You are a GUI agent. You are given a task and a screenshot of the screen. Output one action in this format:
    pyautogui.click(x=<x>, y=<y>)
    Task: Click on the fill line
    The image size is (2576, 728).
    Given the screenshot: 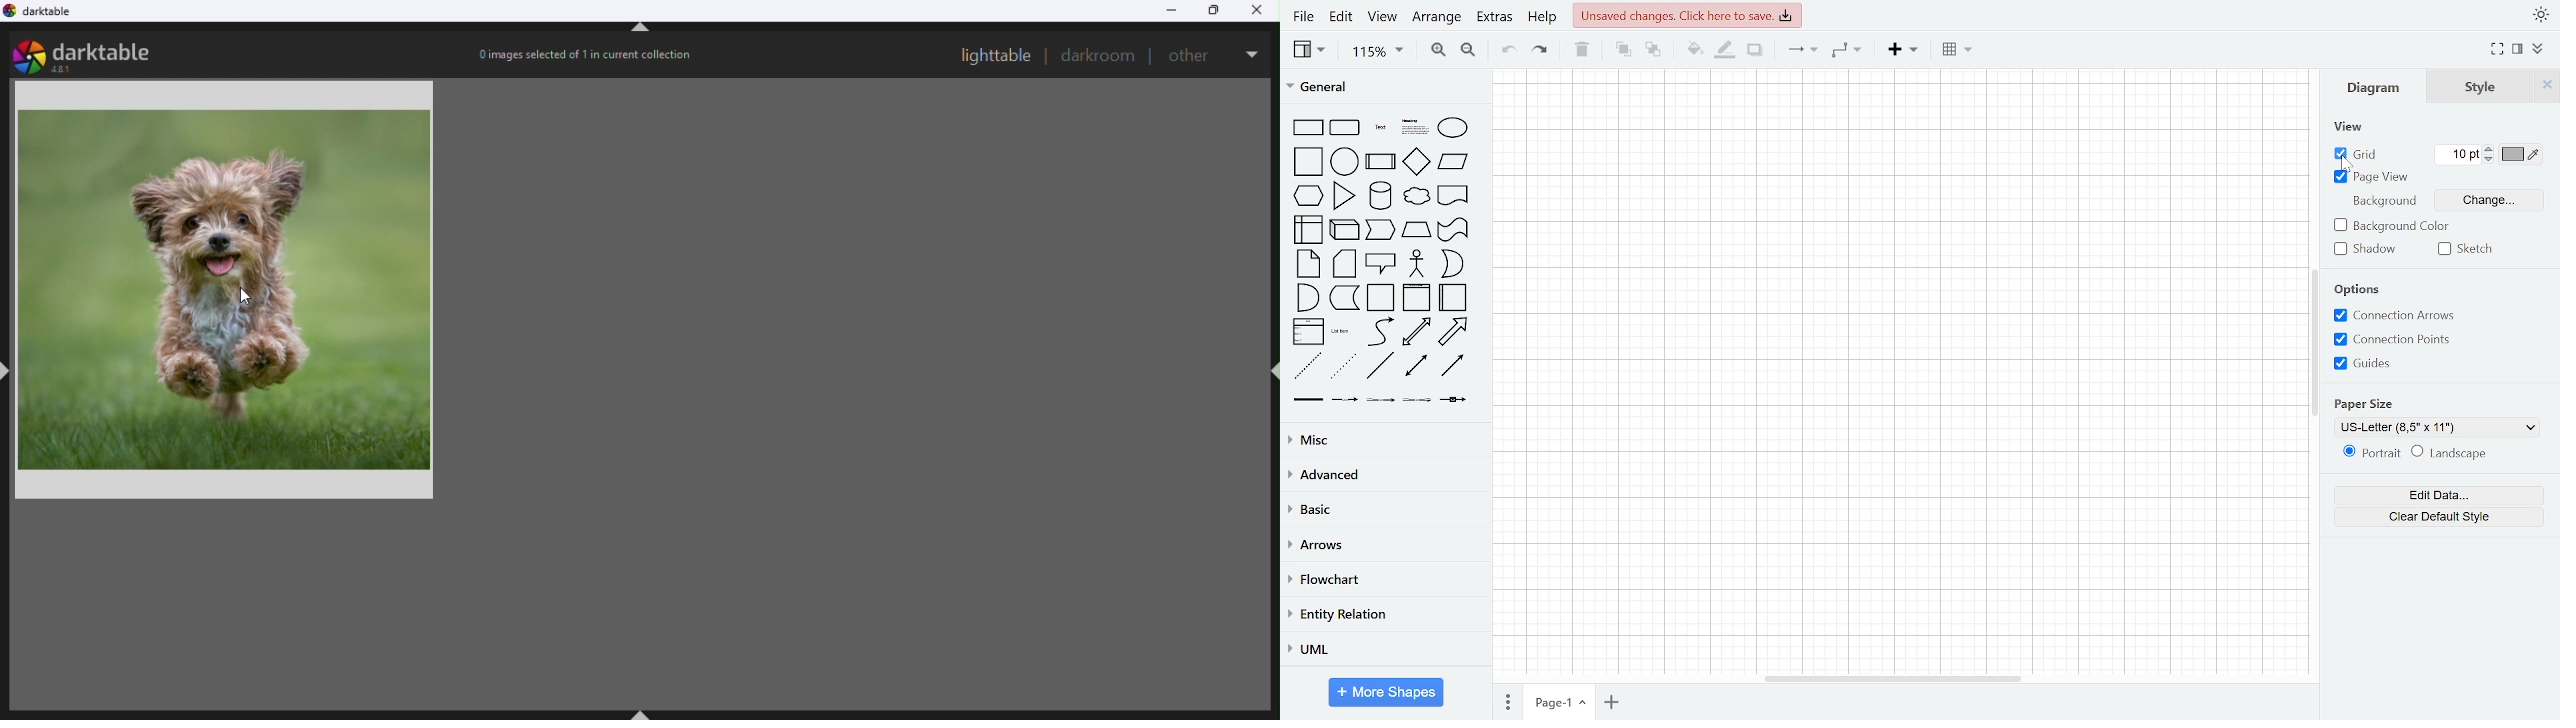 What is the action you would take?
    pyautogui.click(x=1727, y=49)
    